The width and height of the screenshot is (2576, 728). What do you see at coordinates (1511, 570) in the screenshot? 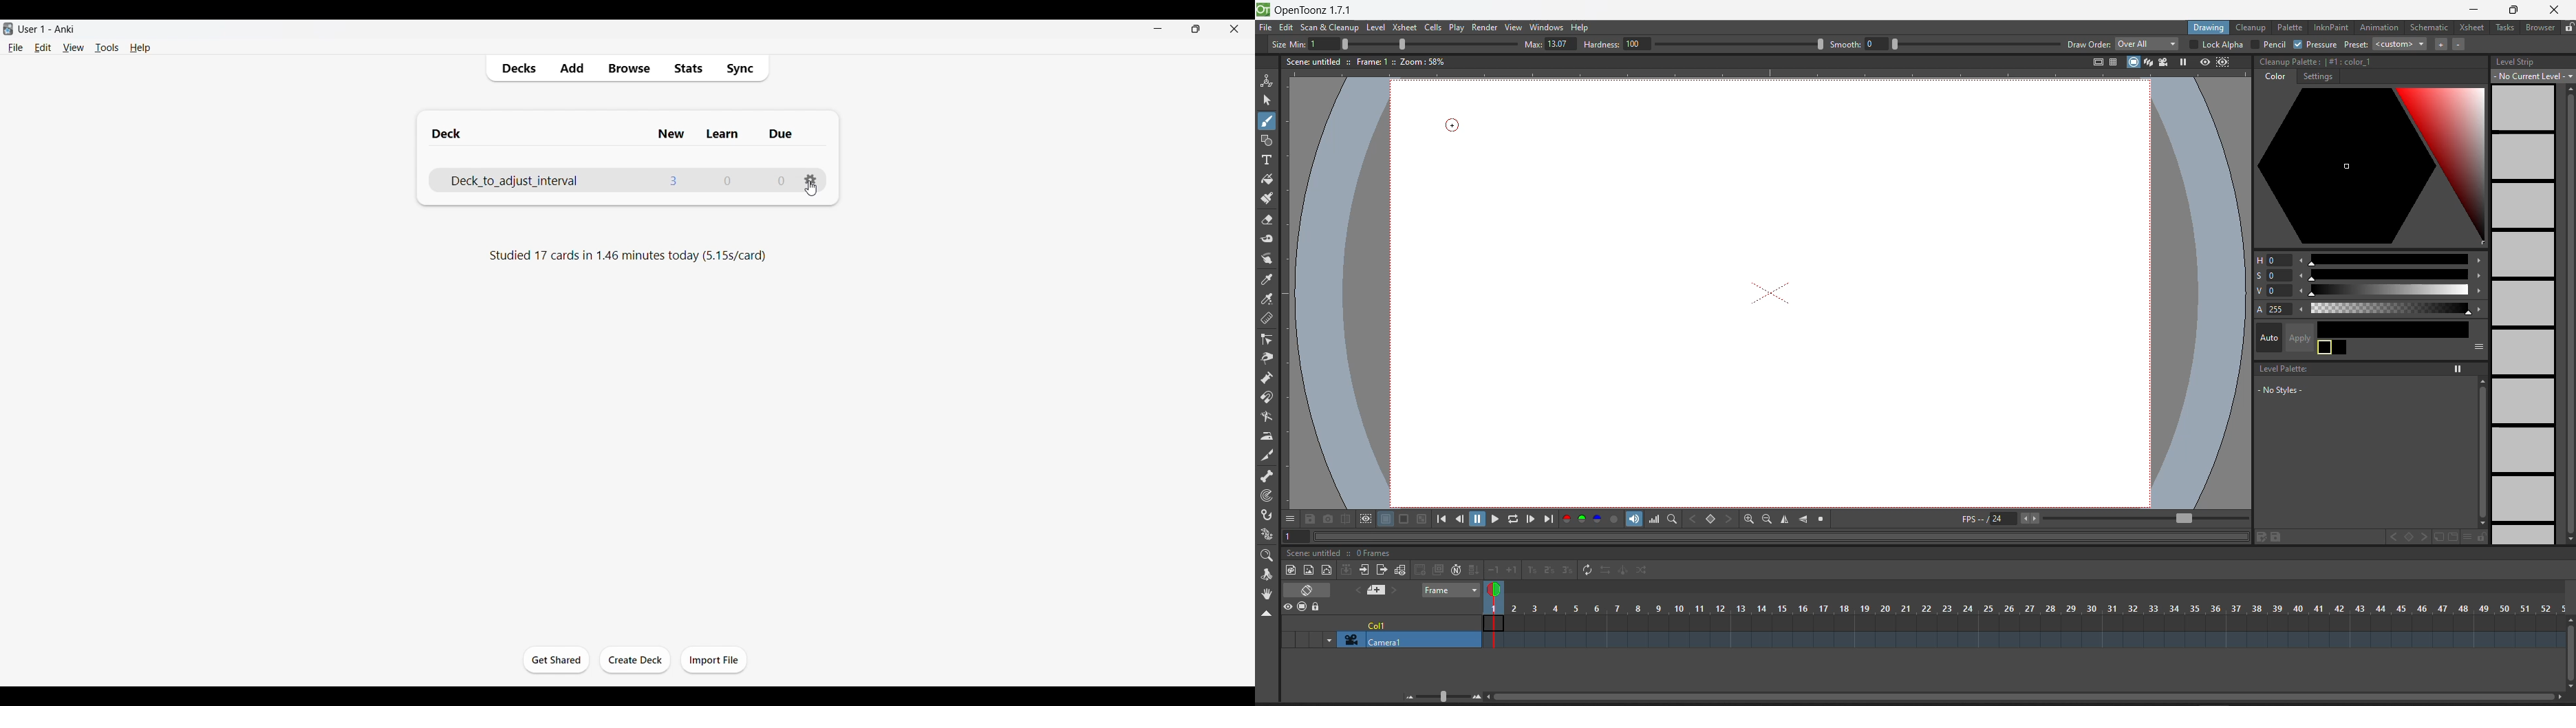
I see `increase step` at bounding box center [1511, 570].